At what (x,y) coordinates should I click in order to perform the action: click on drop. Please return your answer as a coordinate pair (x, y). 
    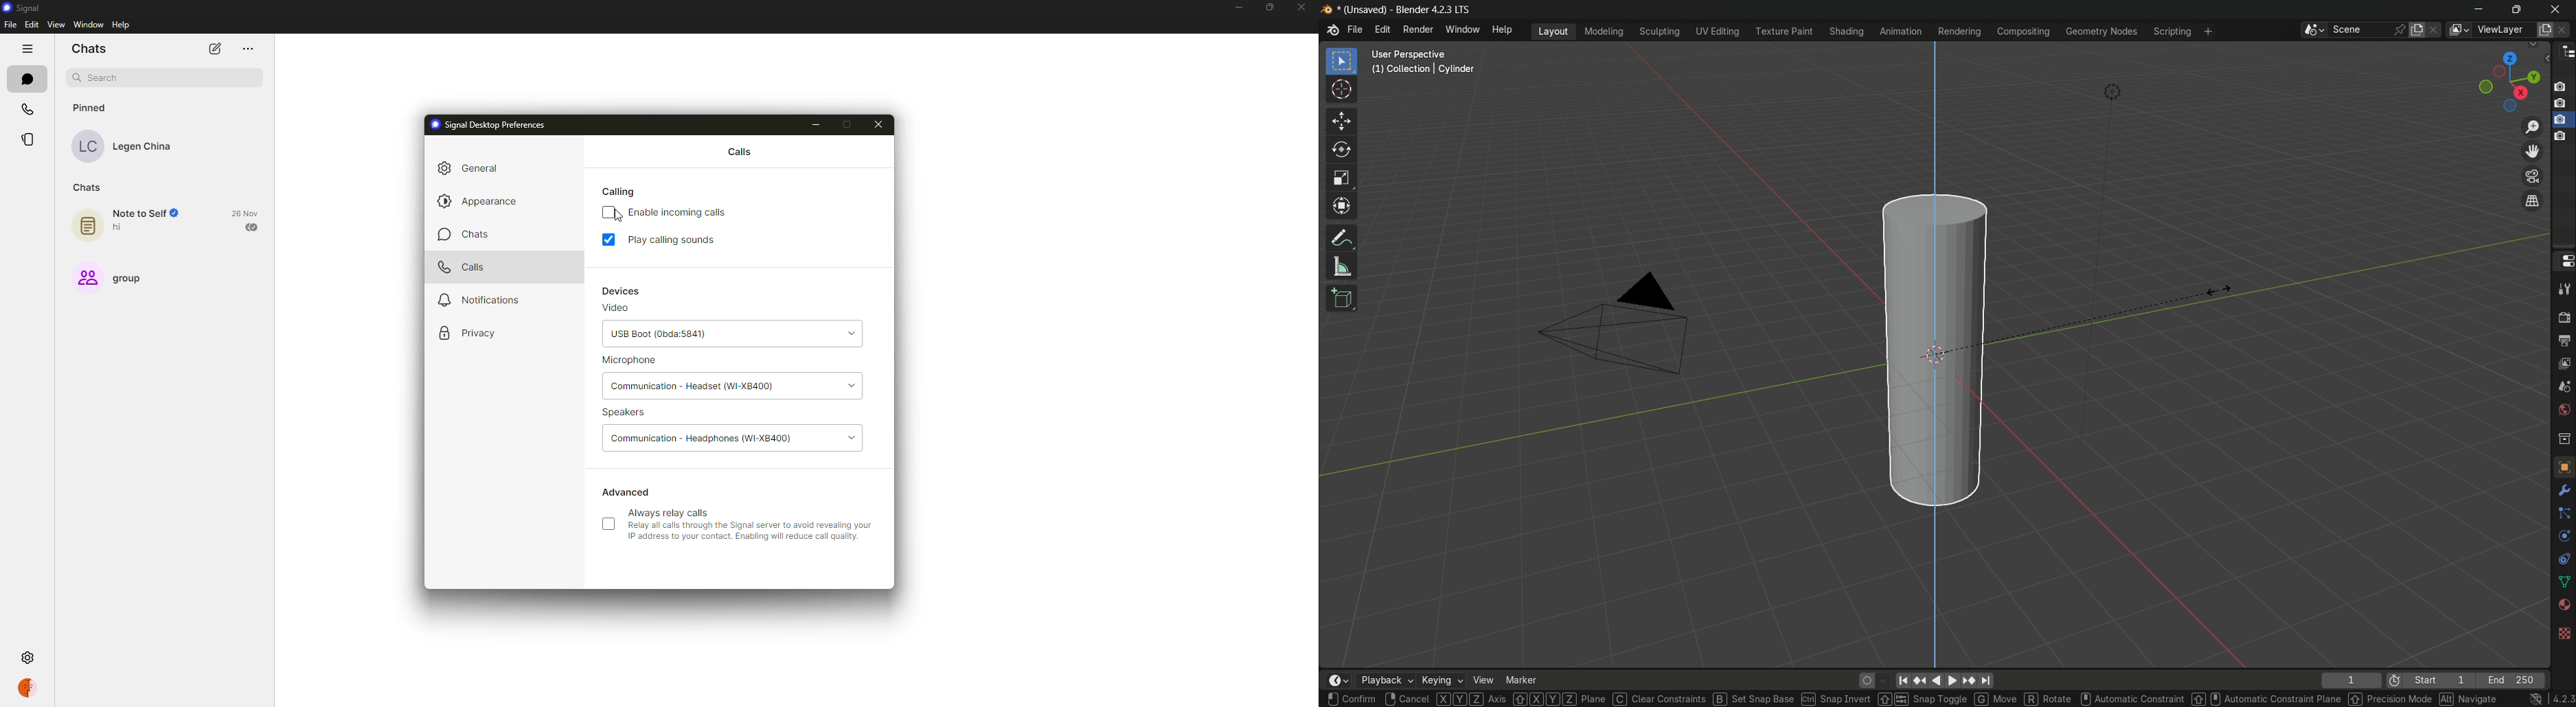
    Looking at the image, I should click on (854, 385).